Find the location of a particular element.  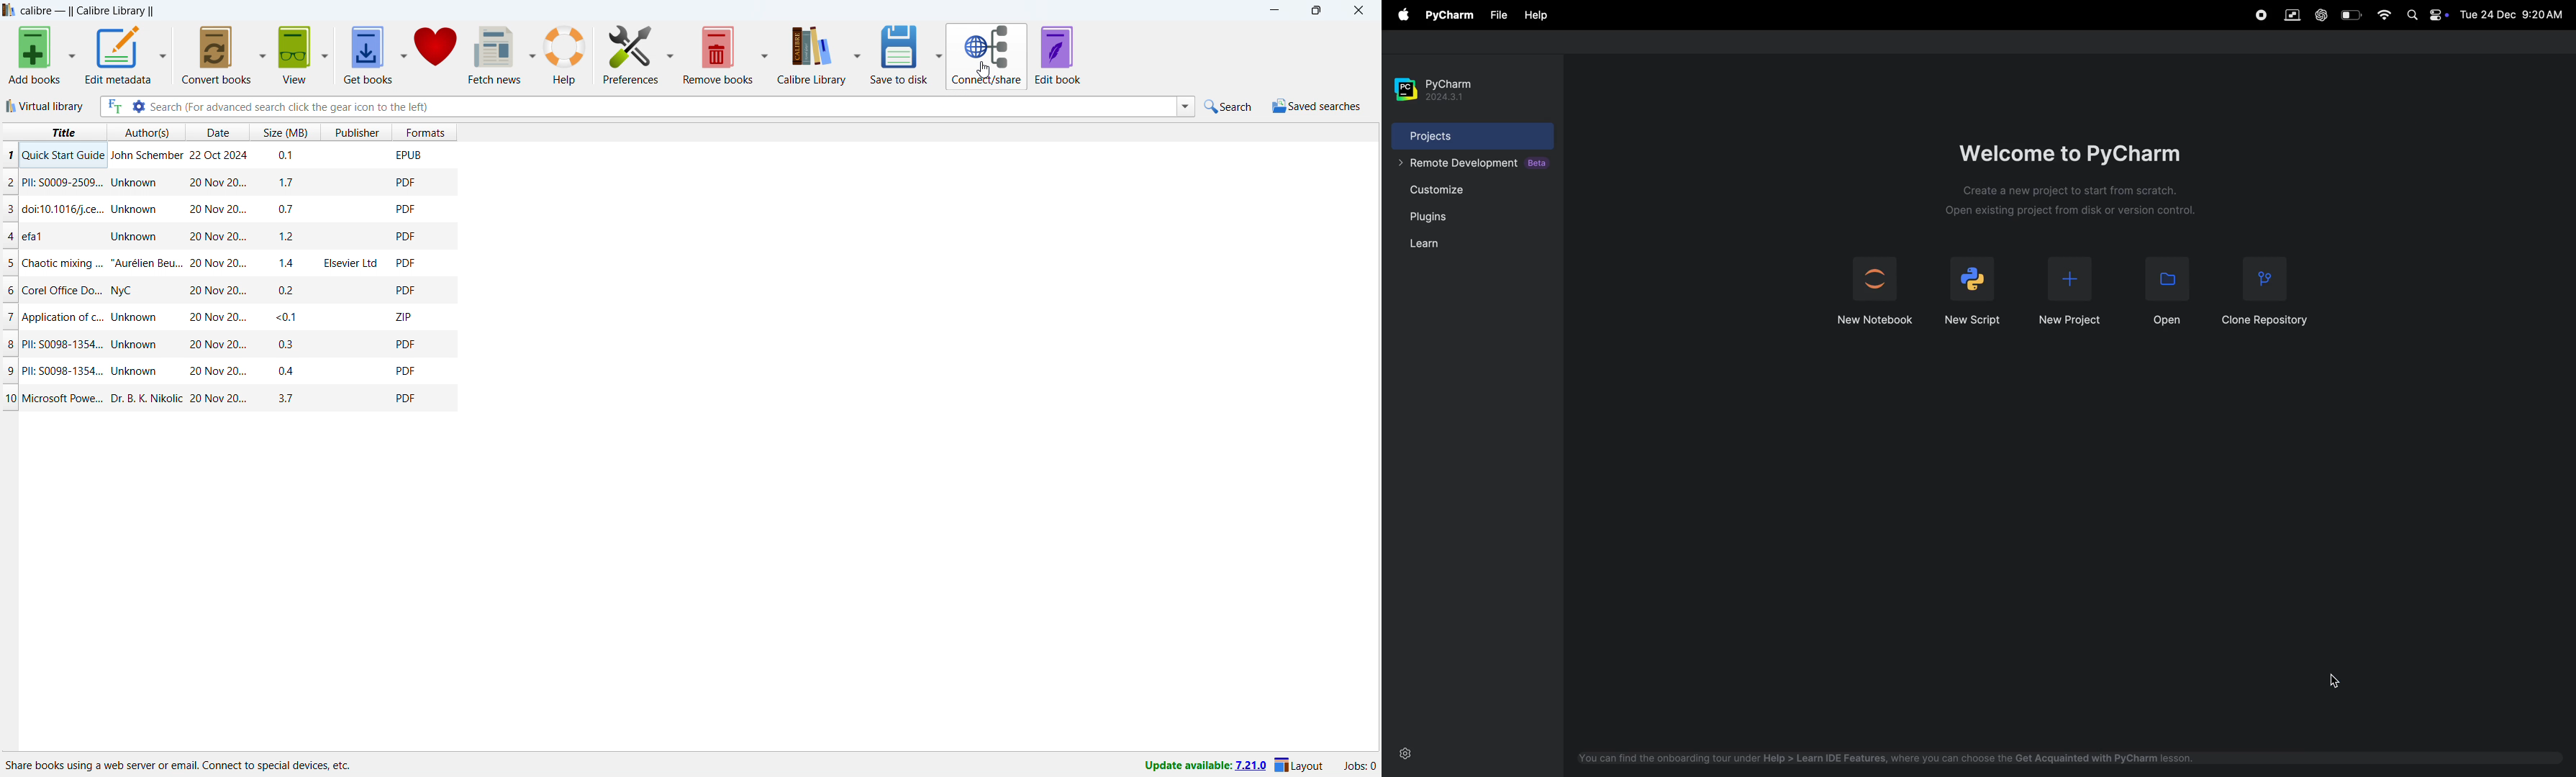

close is located at coordinates (1358, 10).